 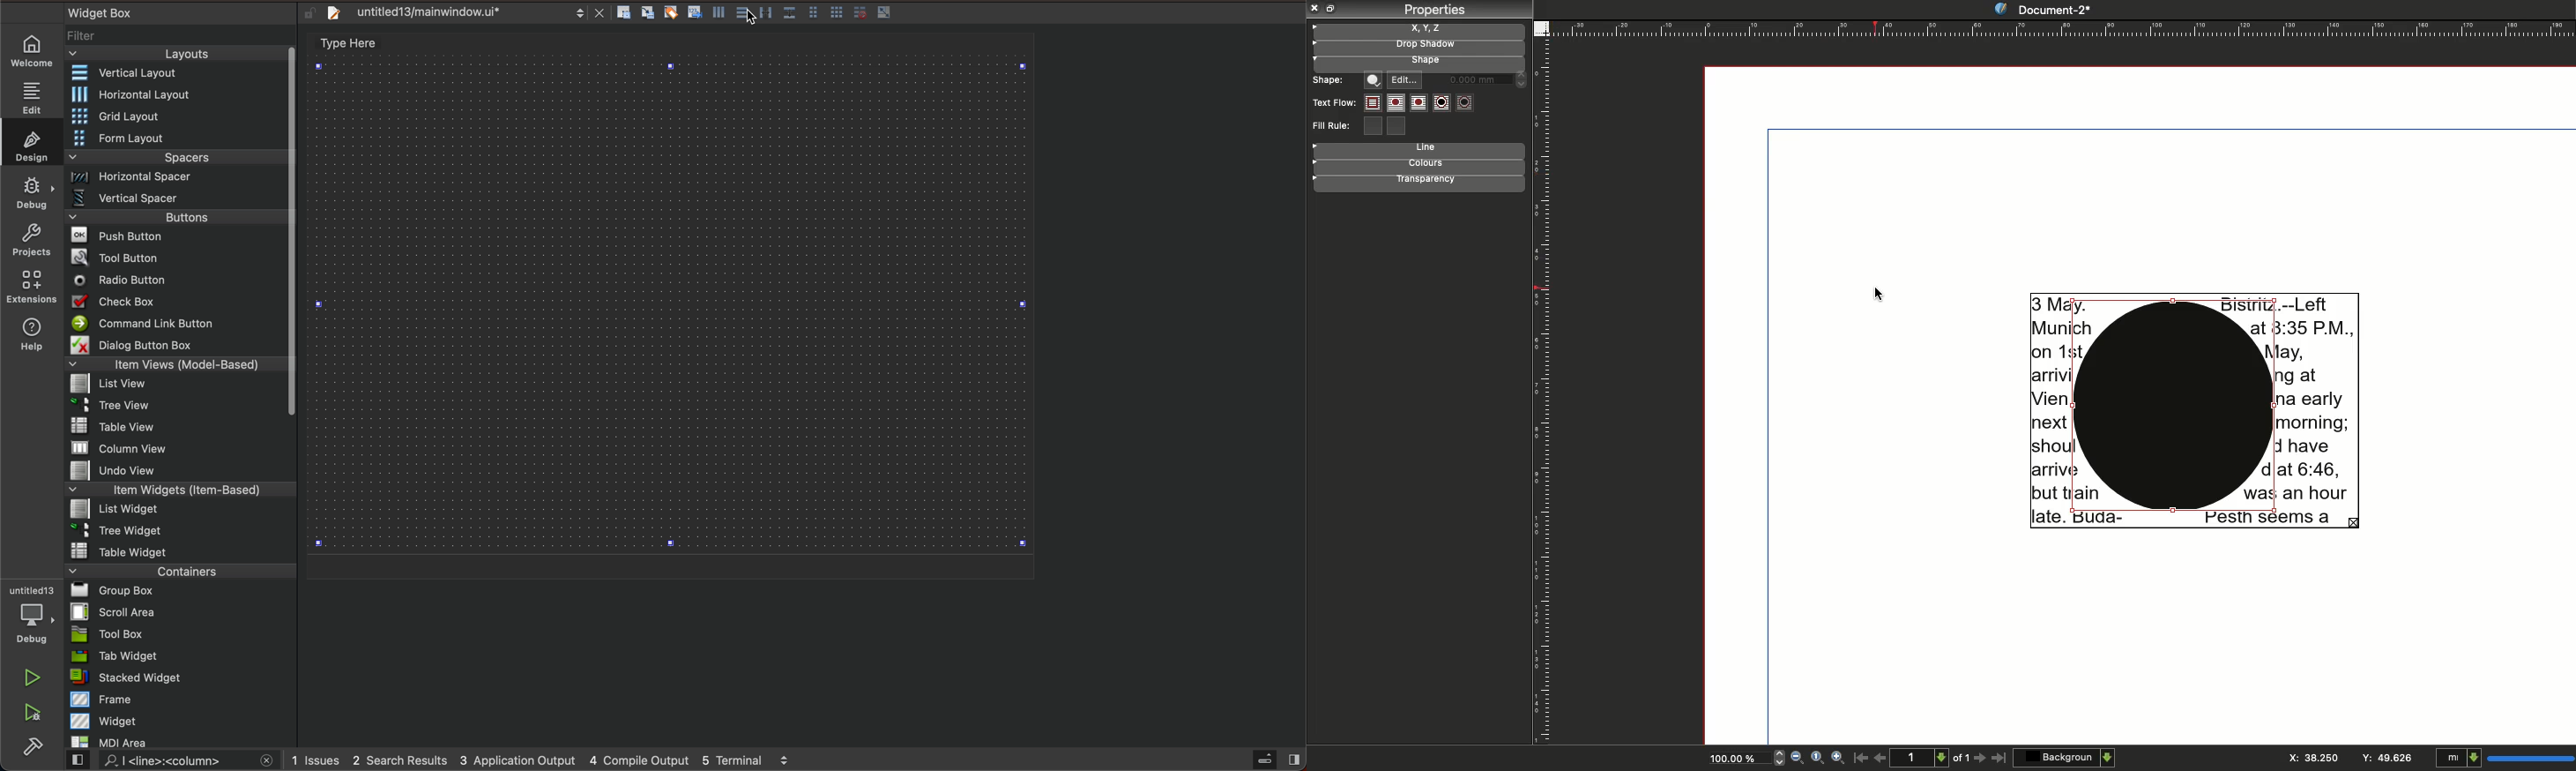 What do you see at coordinates (177, 178) in the screenshot?
I see `Horizontal spacer` at bounding box center [177, 178].